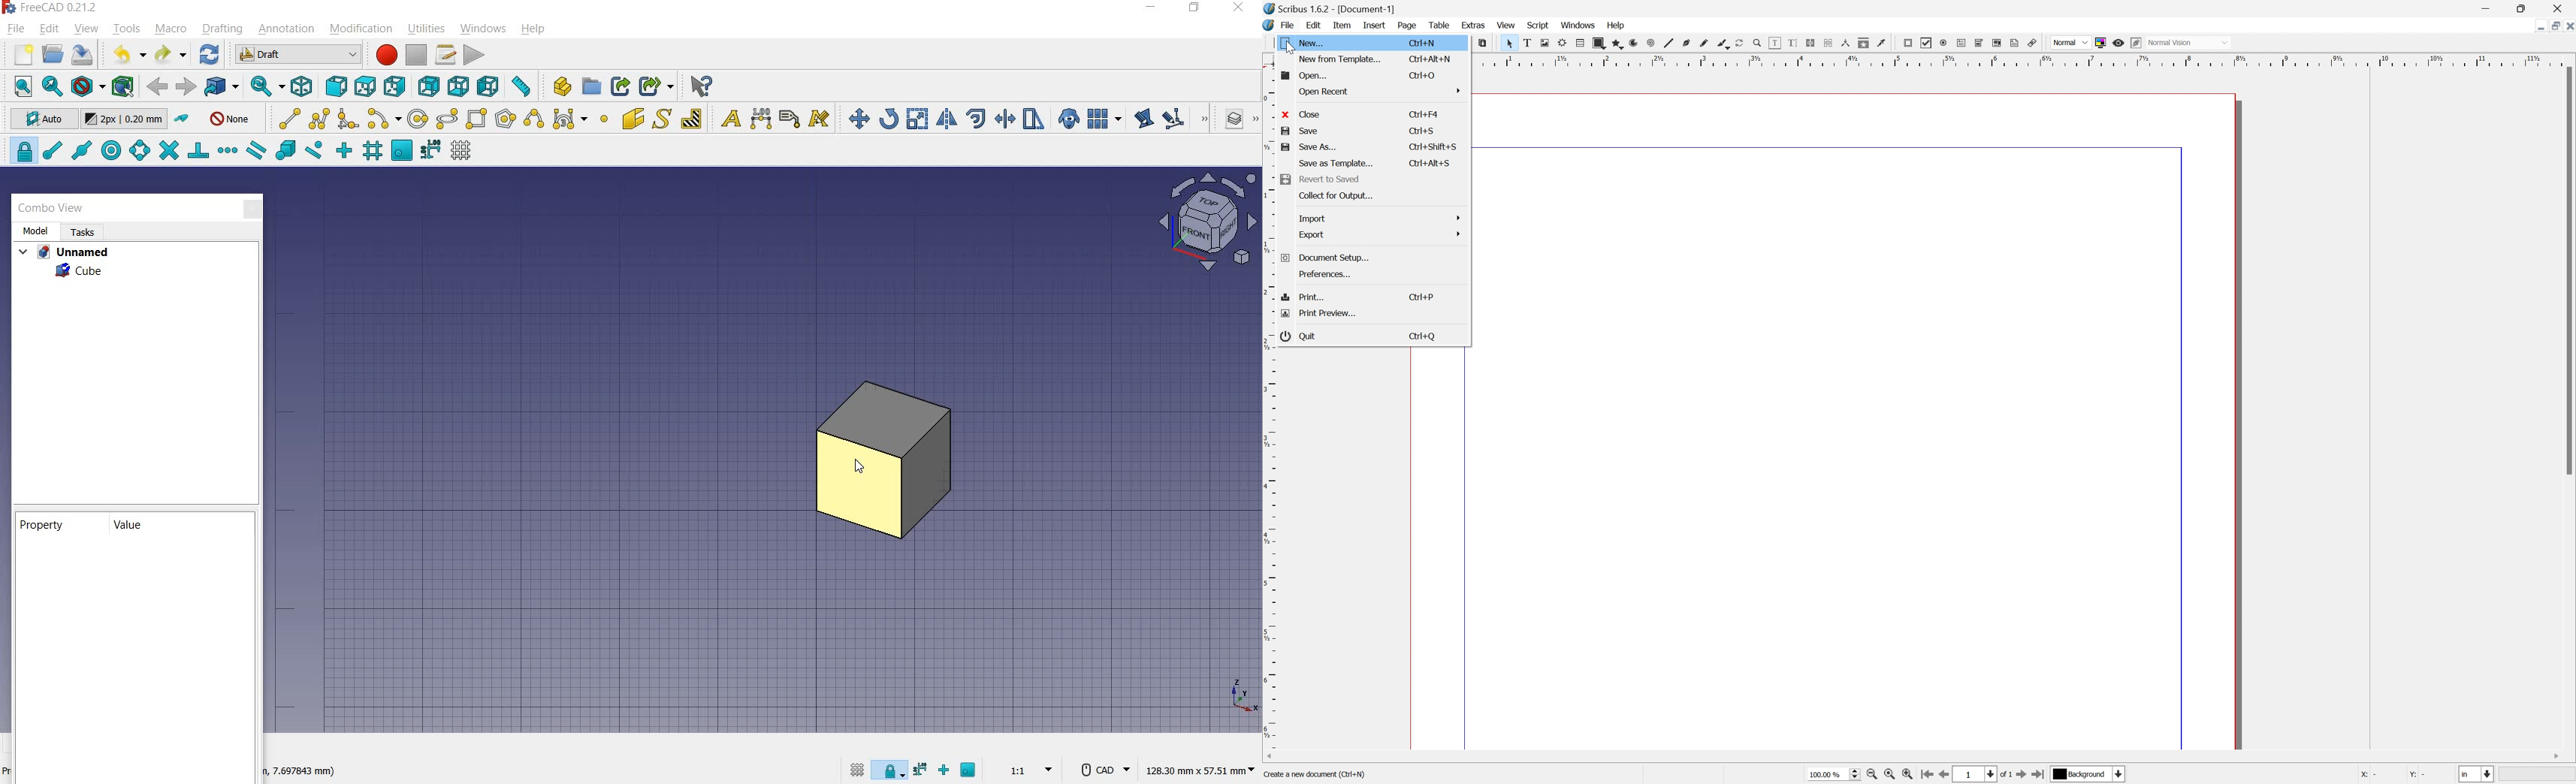 Image resolution: width=2576 pixels, height=784 pixels. What do you see at coordinates (1290, 48) in the screenshot?
I see `cursor` at bounding box center [1290, 48].